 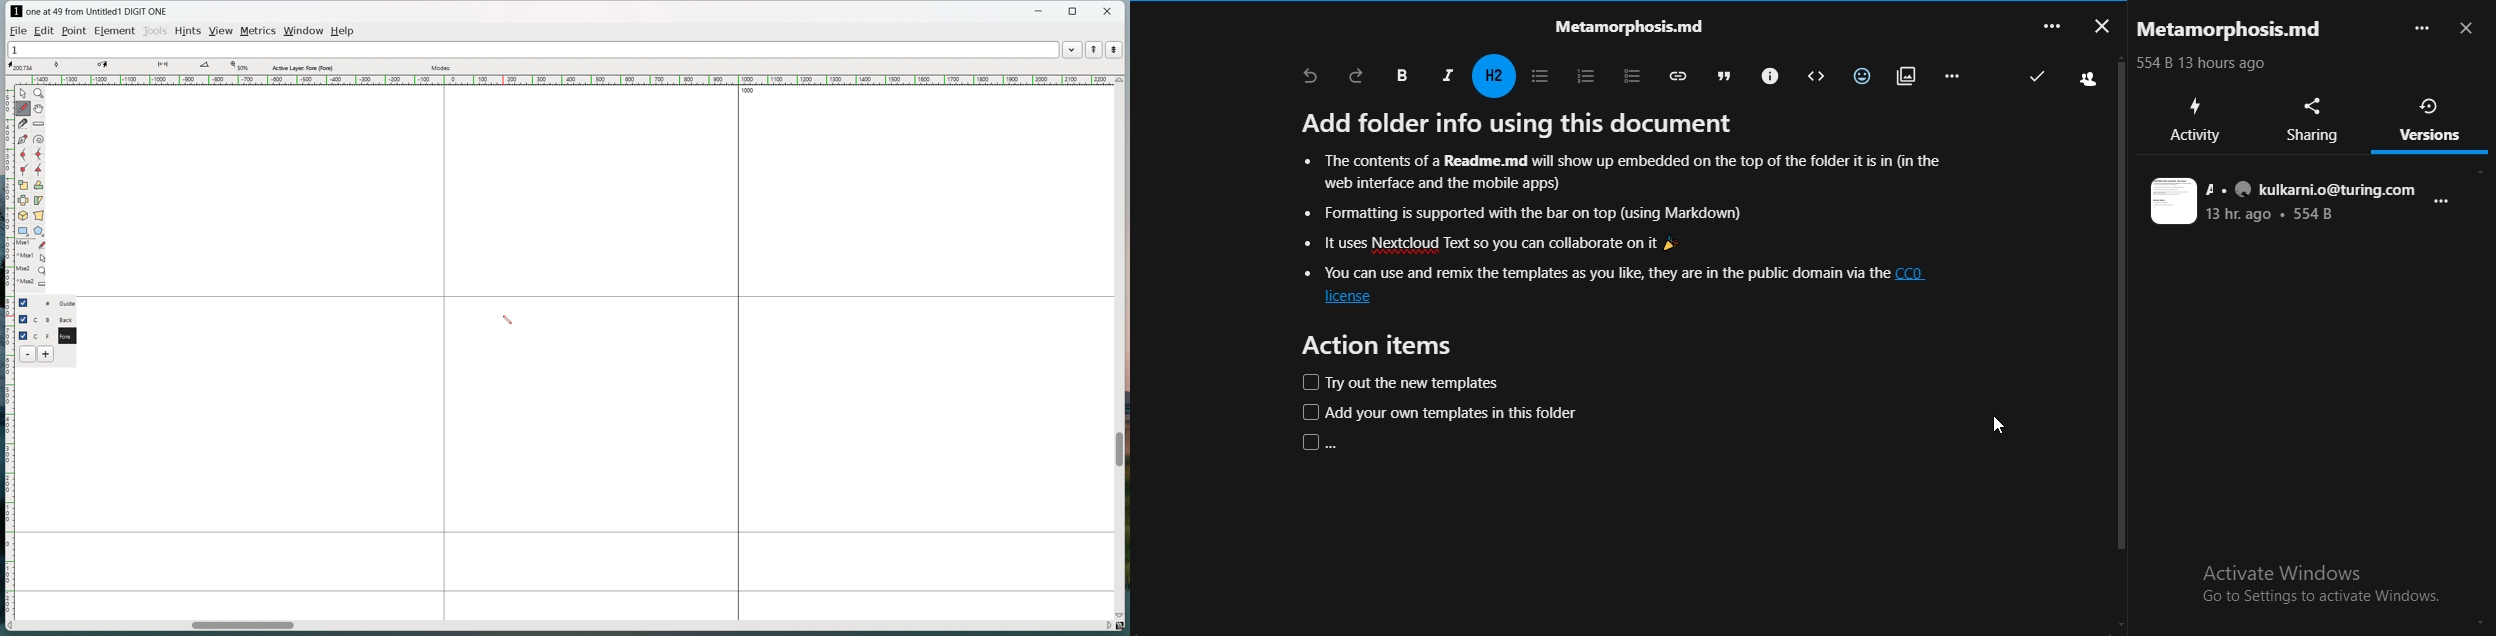 What do you see at coordinates (39, 93) in the screenshot?
I see `magnify` at bounding box center [39, 93].